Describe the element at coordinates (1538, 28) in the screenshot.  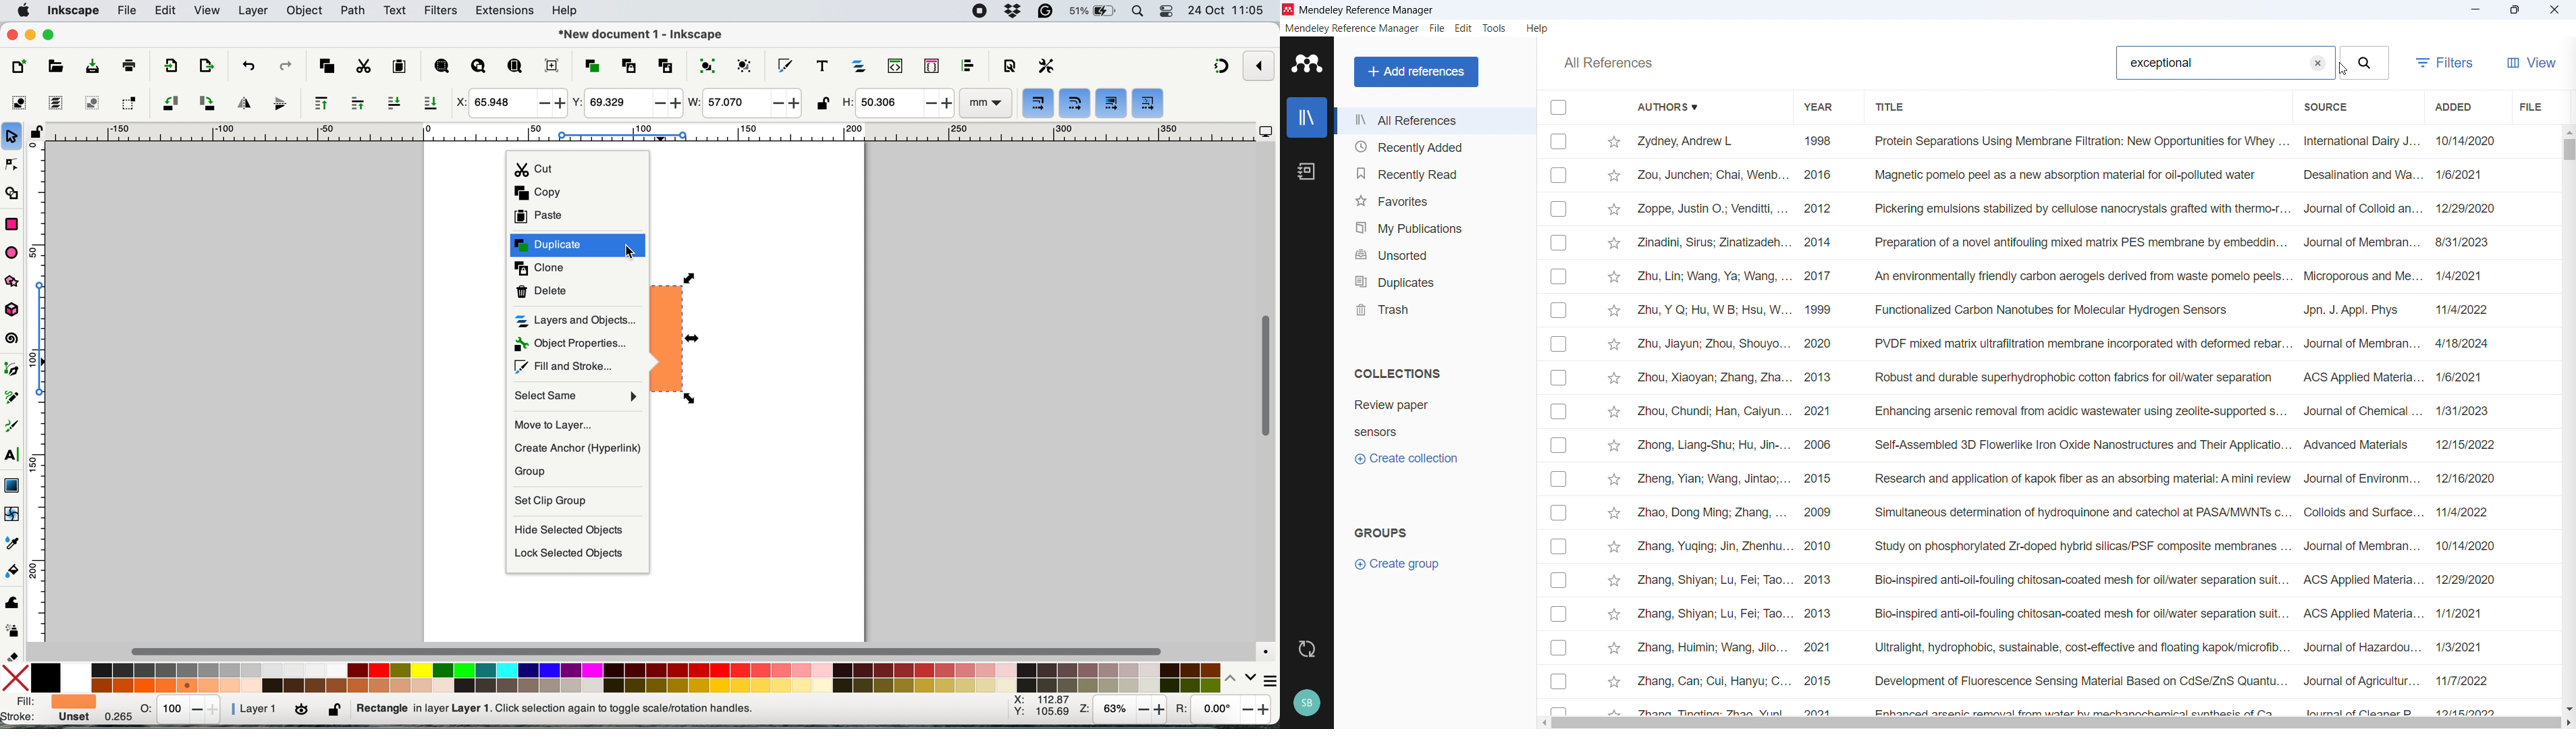
I see `help` at that location.